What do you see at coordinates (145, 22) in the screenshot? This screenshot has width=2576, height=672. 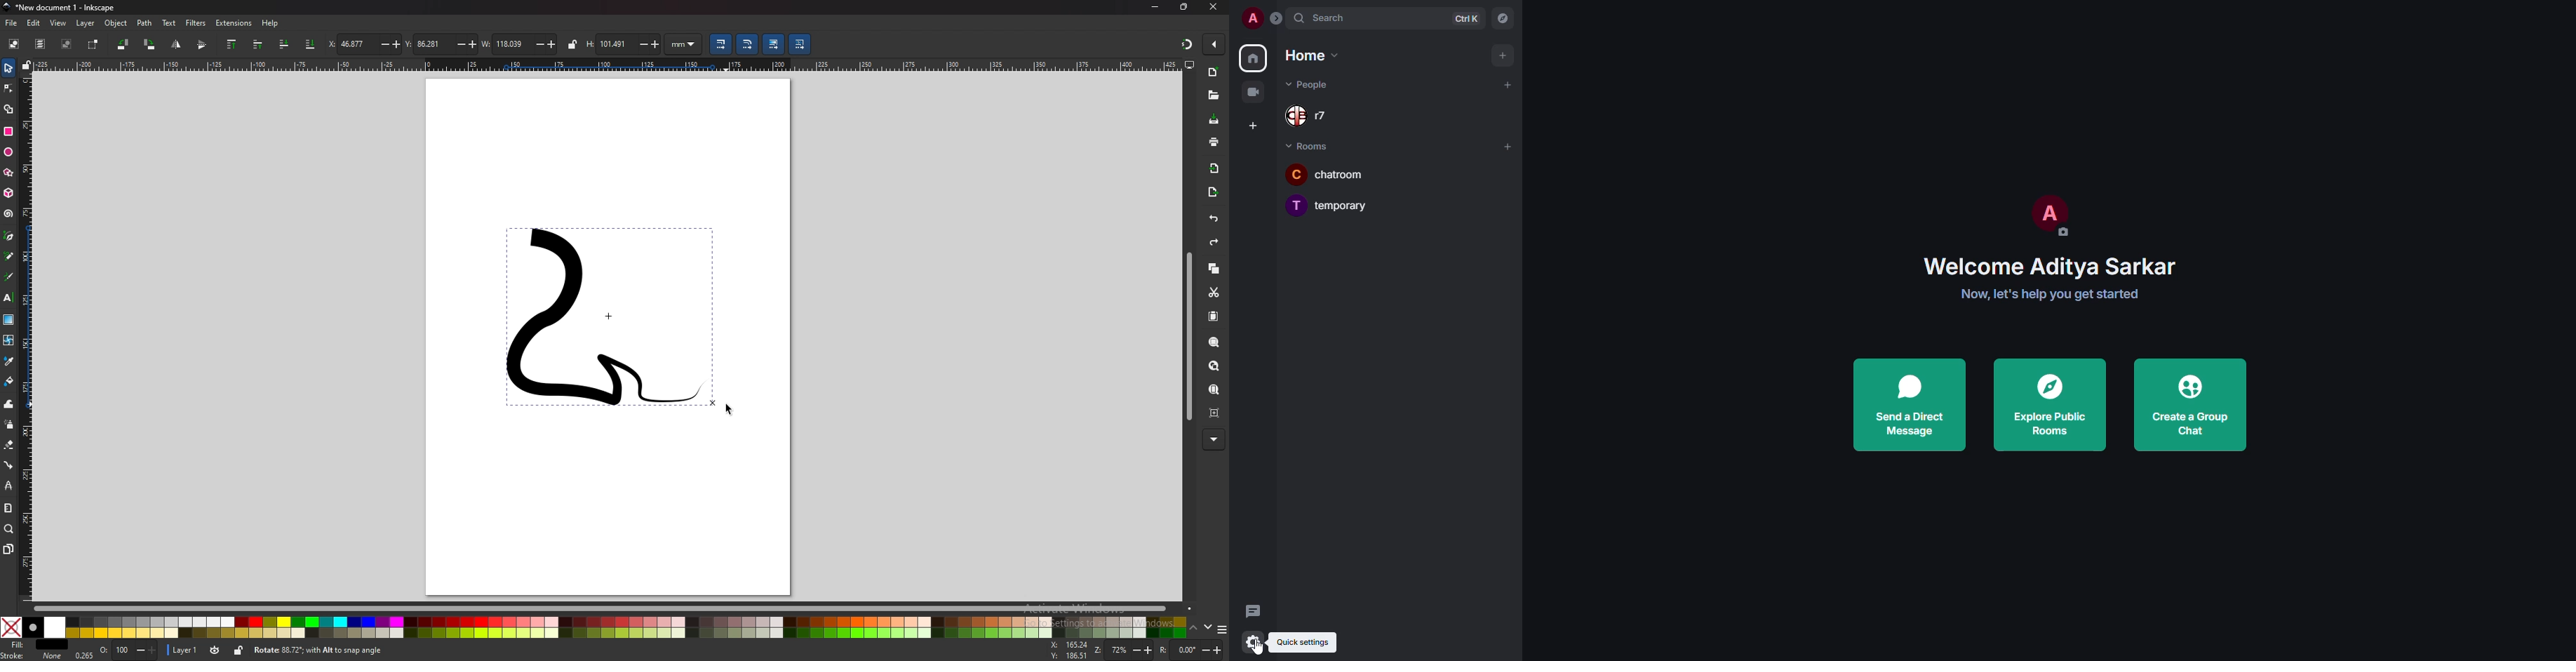 I see `path` at bounding box center [145, 22].